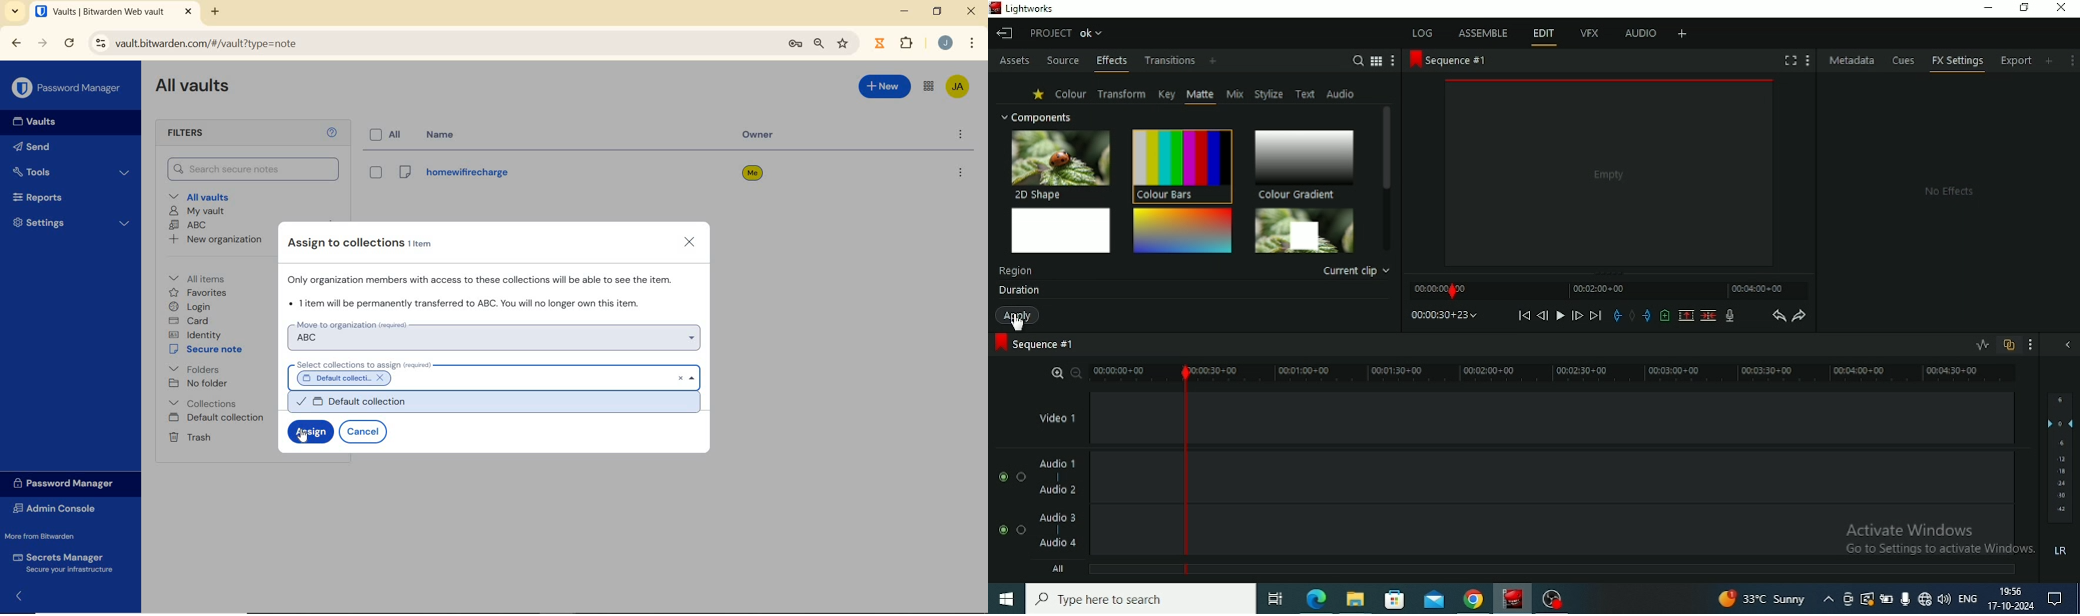 This screenshot has height=616, width=2100. Describe the element at coordinates (61, 508) in the screenshot. I see `Admin Console` at that location.